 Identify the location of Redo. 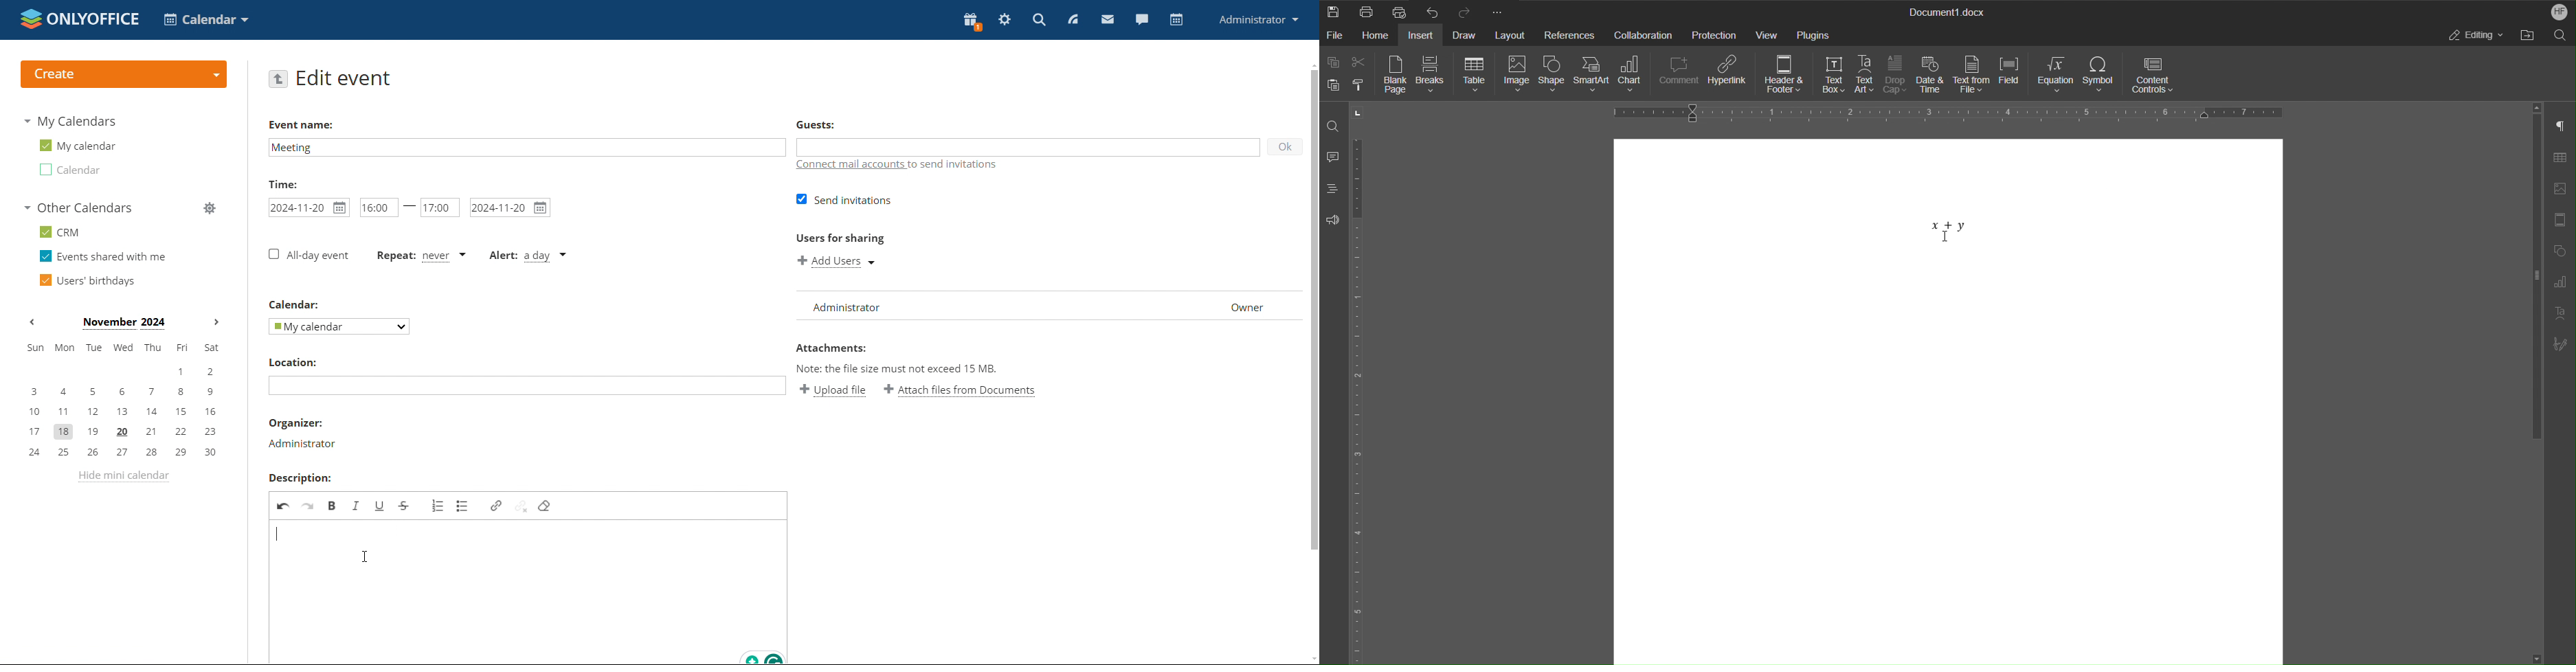
(1466, 11).